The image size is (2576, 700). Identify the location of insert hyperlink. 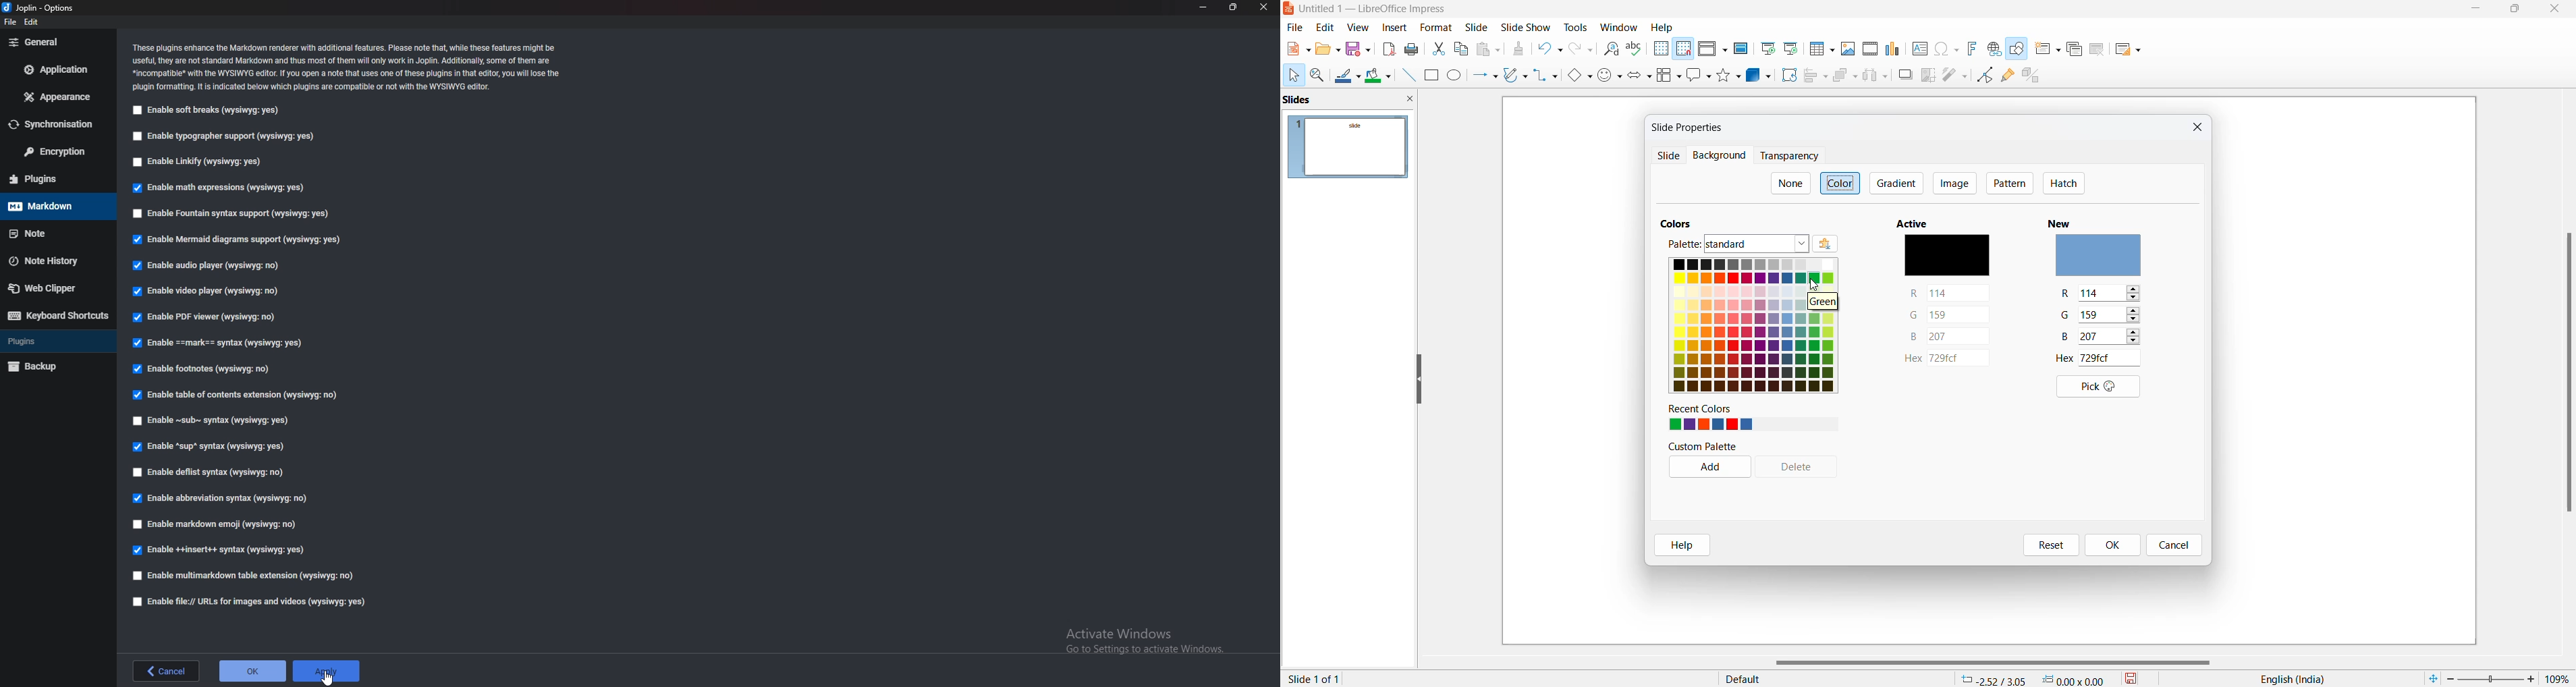
(1994, 49).